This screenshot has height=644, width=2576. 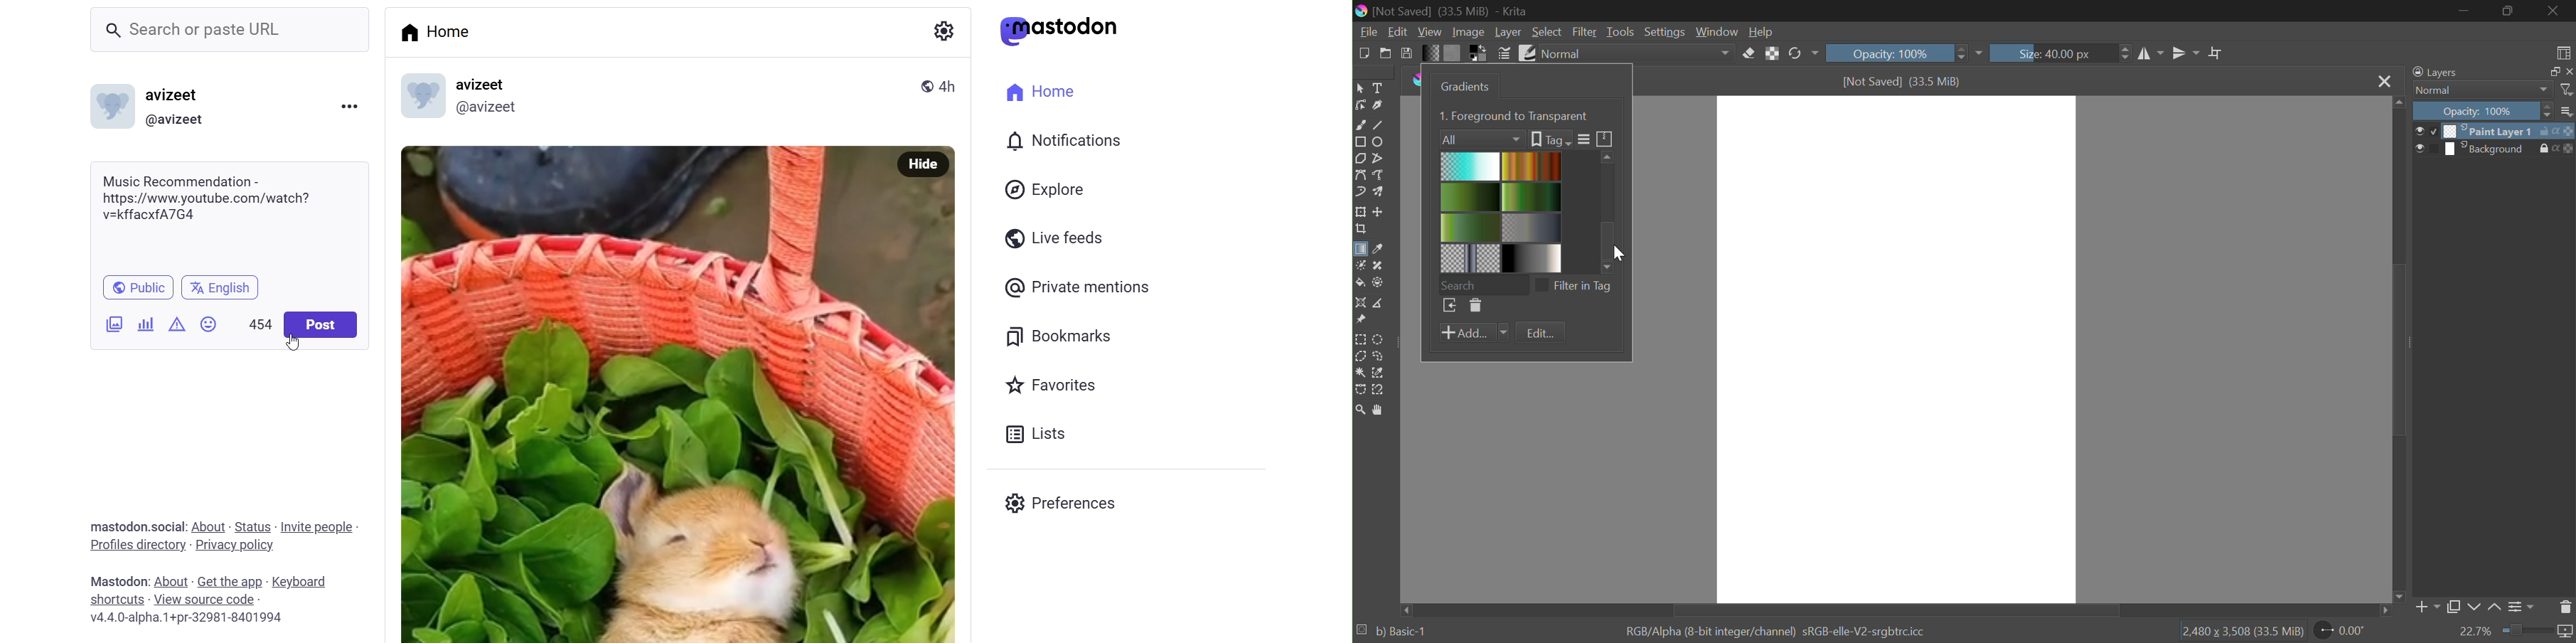 What do you see at coordinates (2397, 351) in the screenshot?
I see `Scroll Bar` at bounding box center [2397, 351].